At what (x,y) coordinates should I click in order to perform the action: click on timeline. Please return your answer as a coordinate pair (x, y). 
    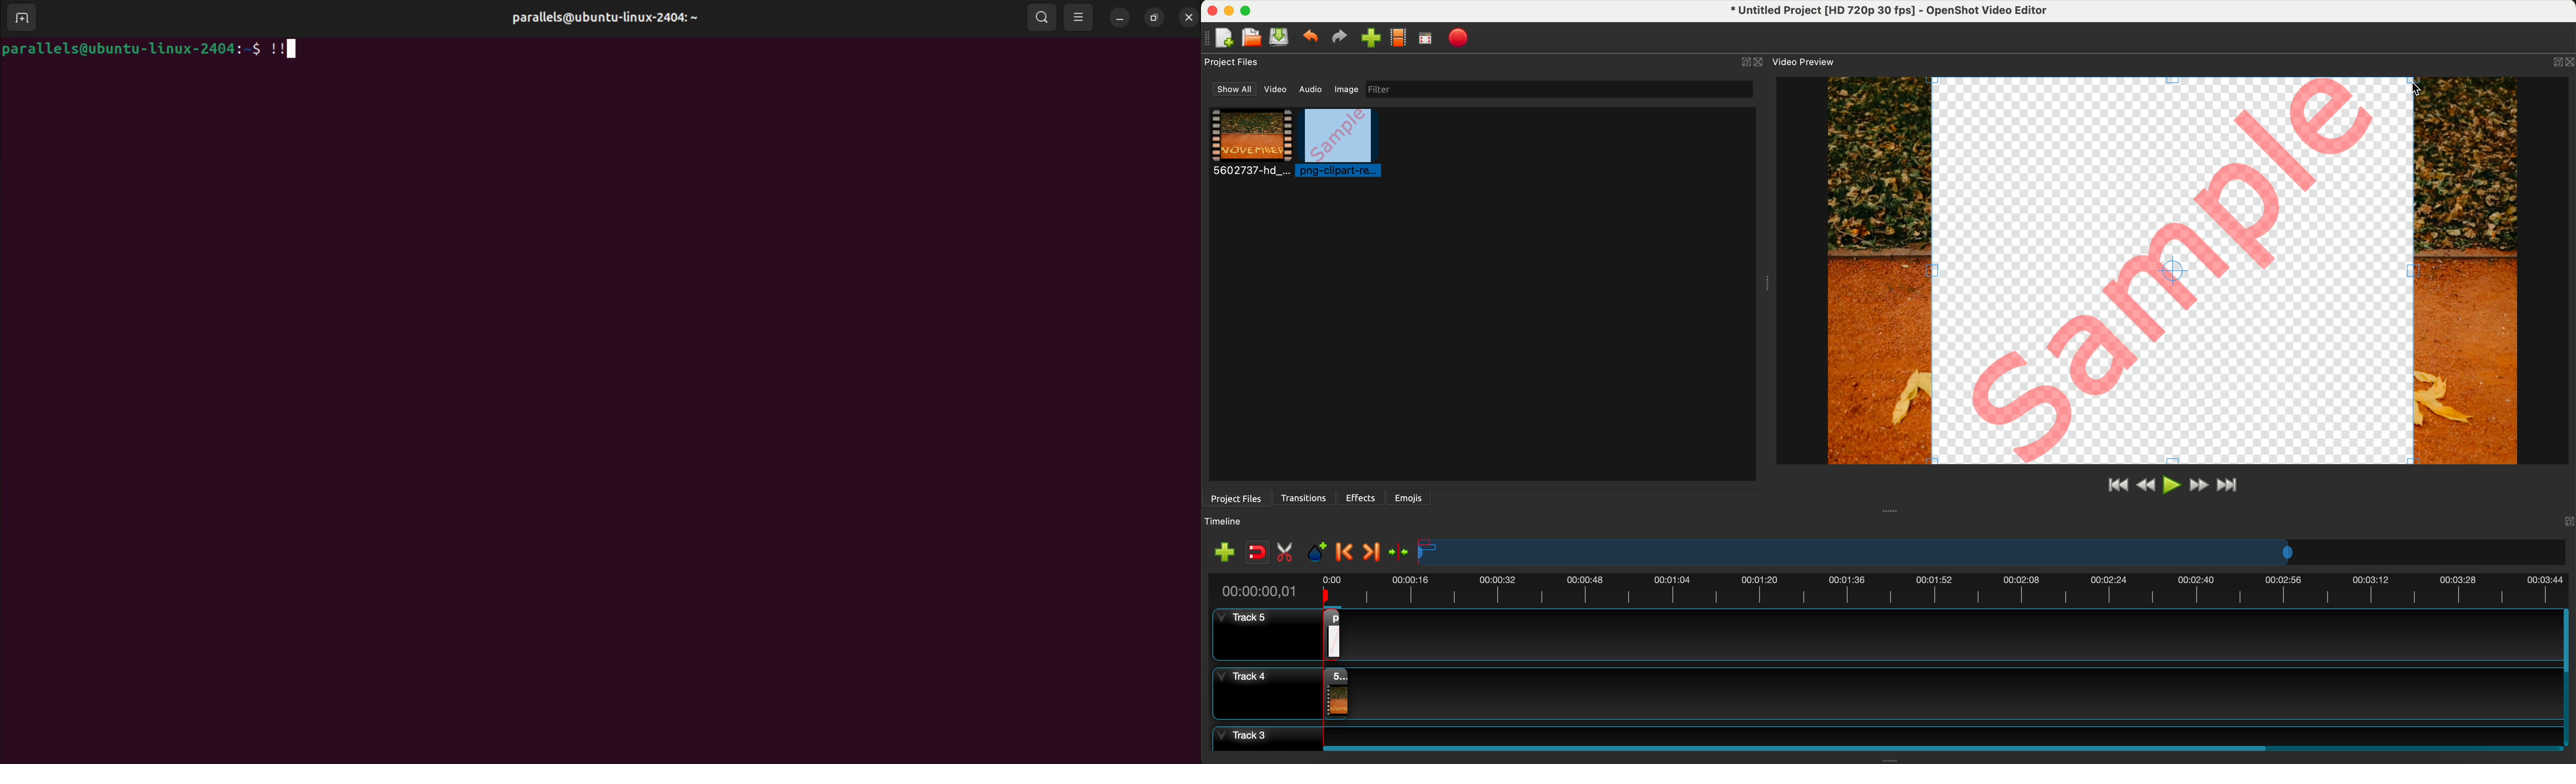
    Looking at the image, I should click on (1993, 554).